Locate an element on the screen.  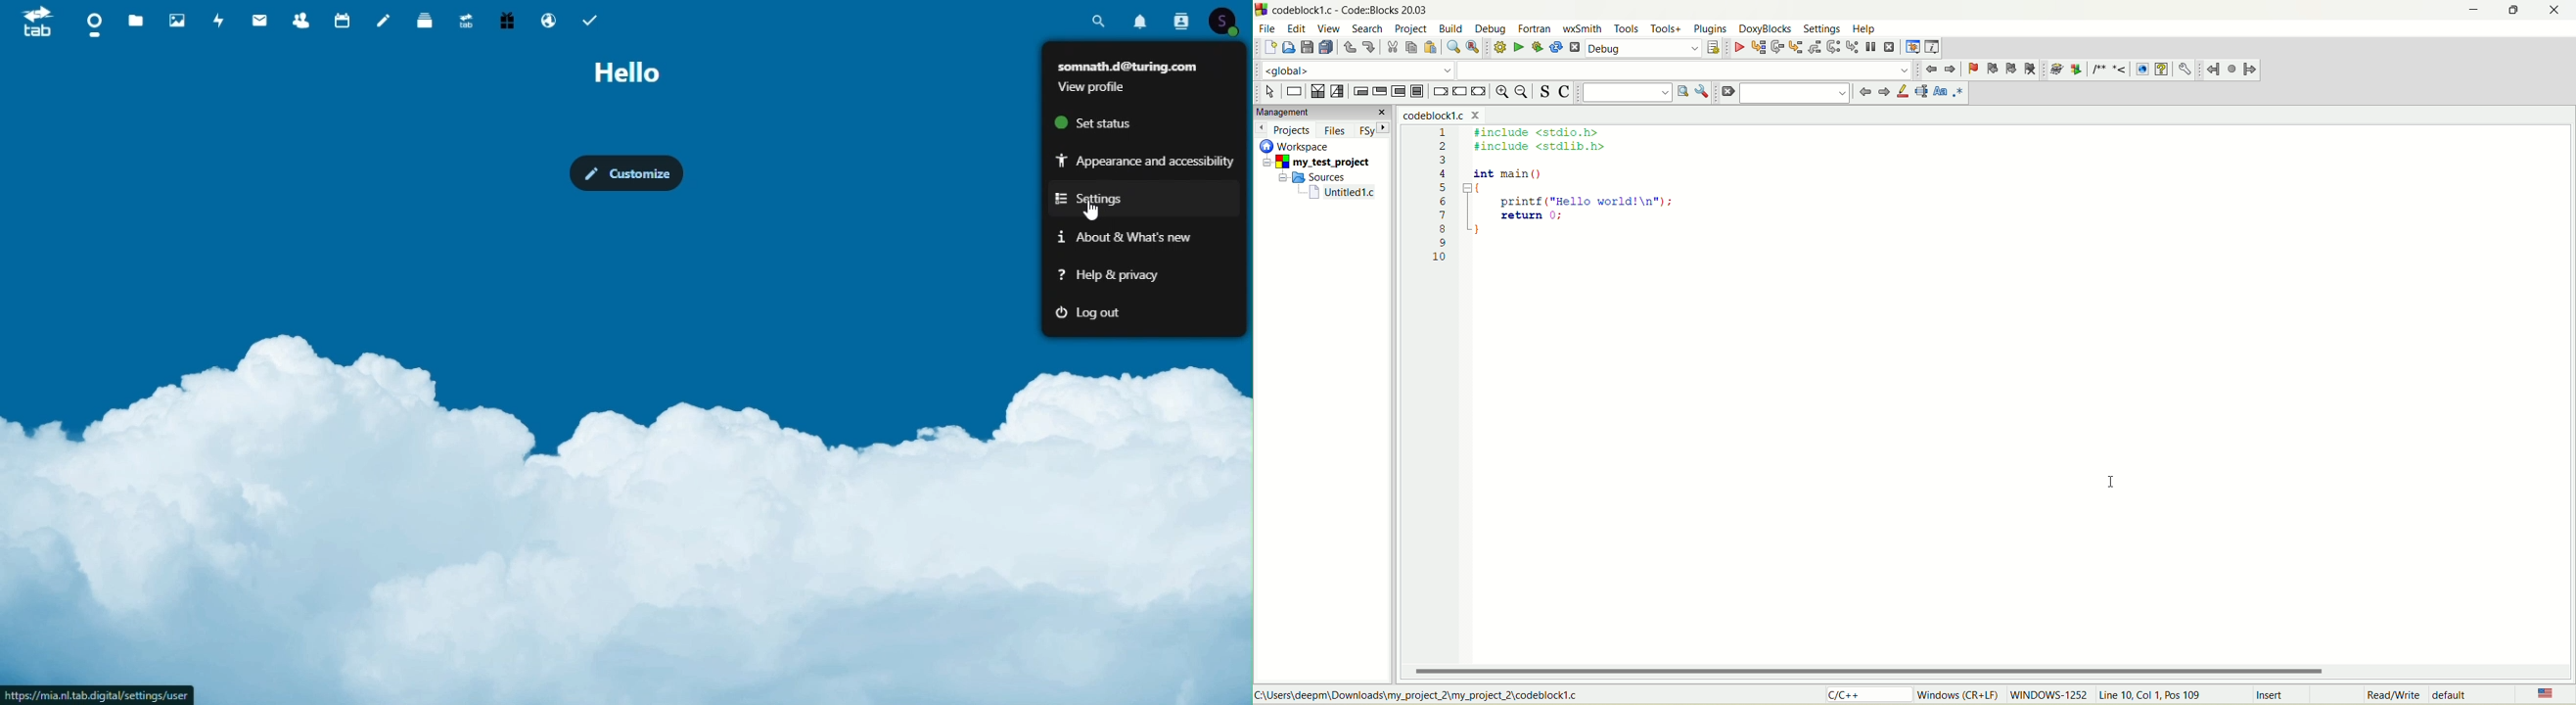
zoom out is located at coordinates (1524, 93).